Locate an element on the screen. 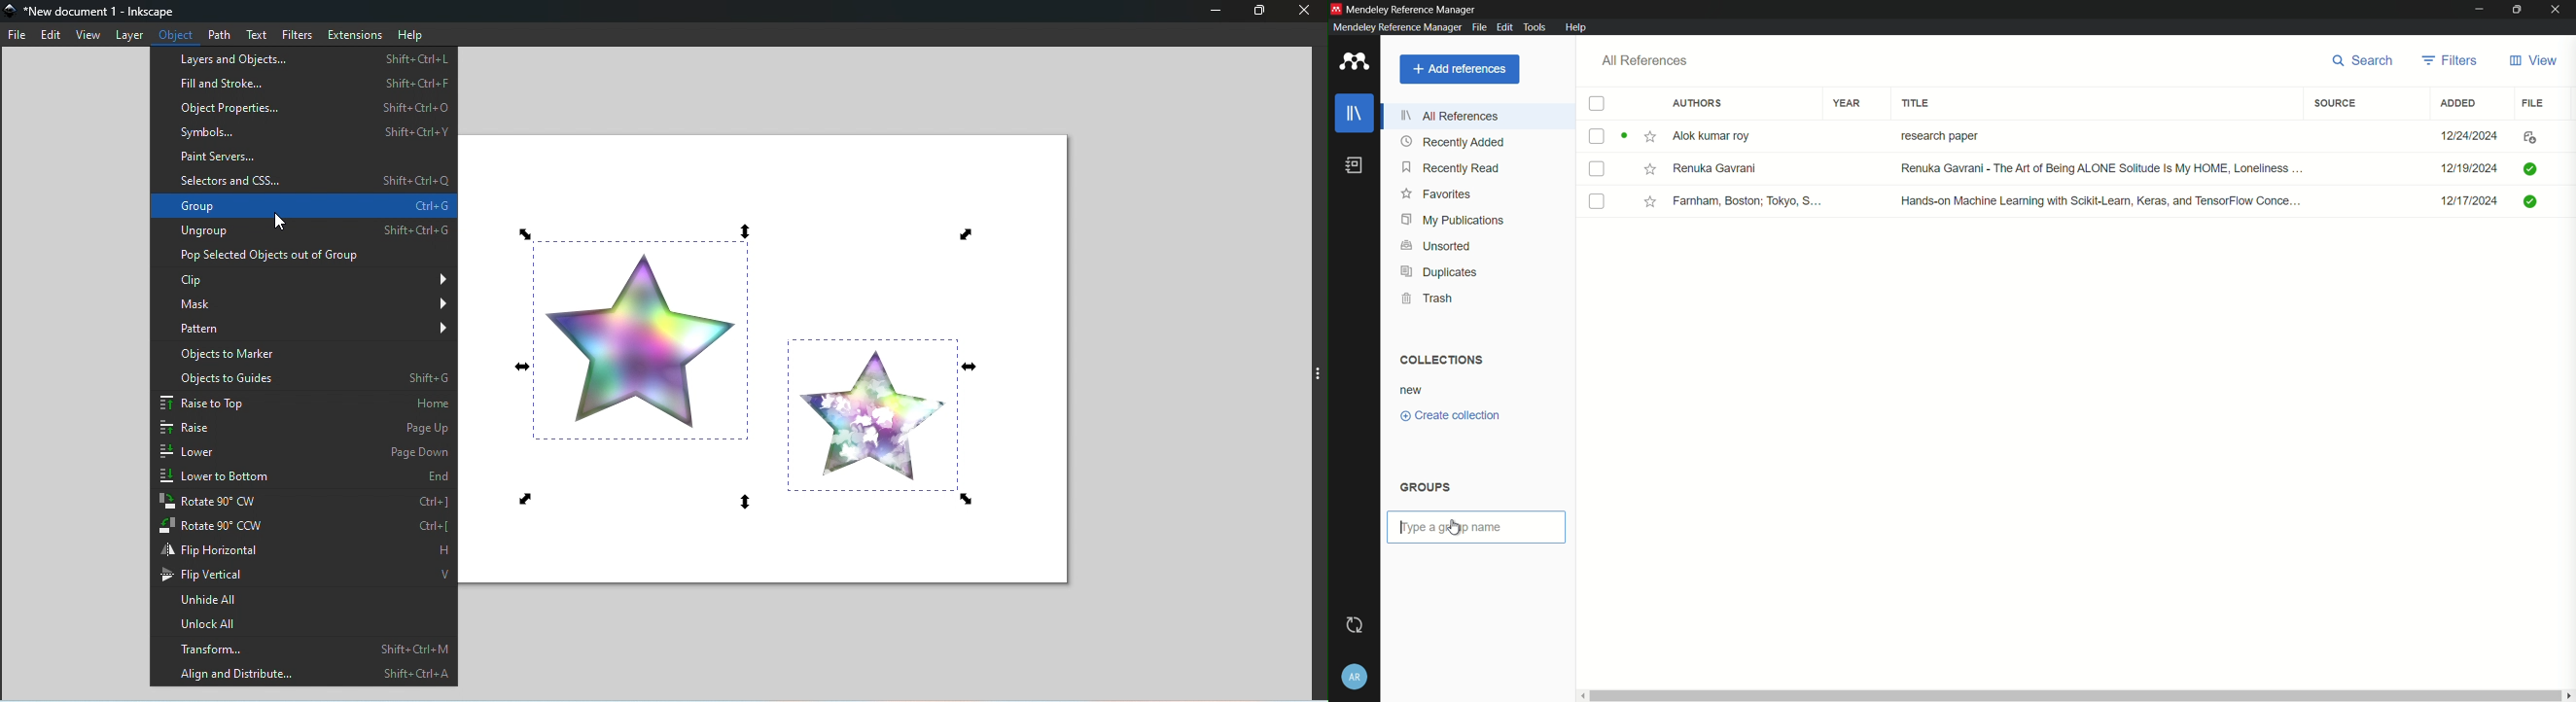 Image resolution: width=2576 pixels, height=728 pixels. Symbols is located at coordinates (303, 132).